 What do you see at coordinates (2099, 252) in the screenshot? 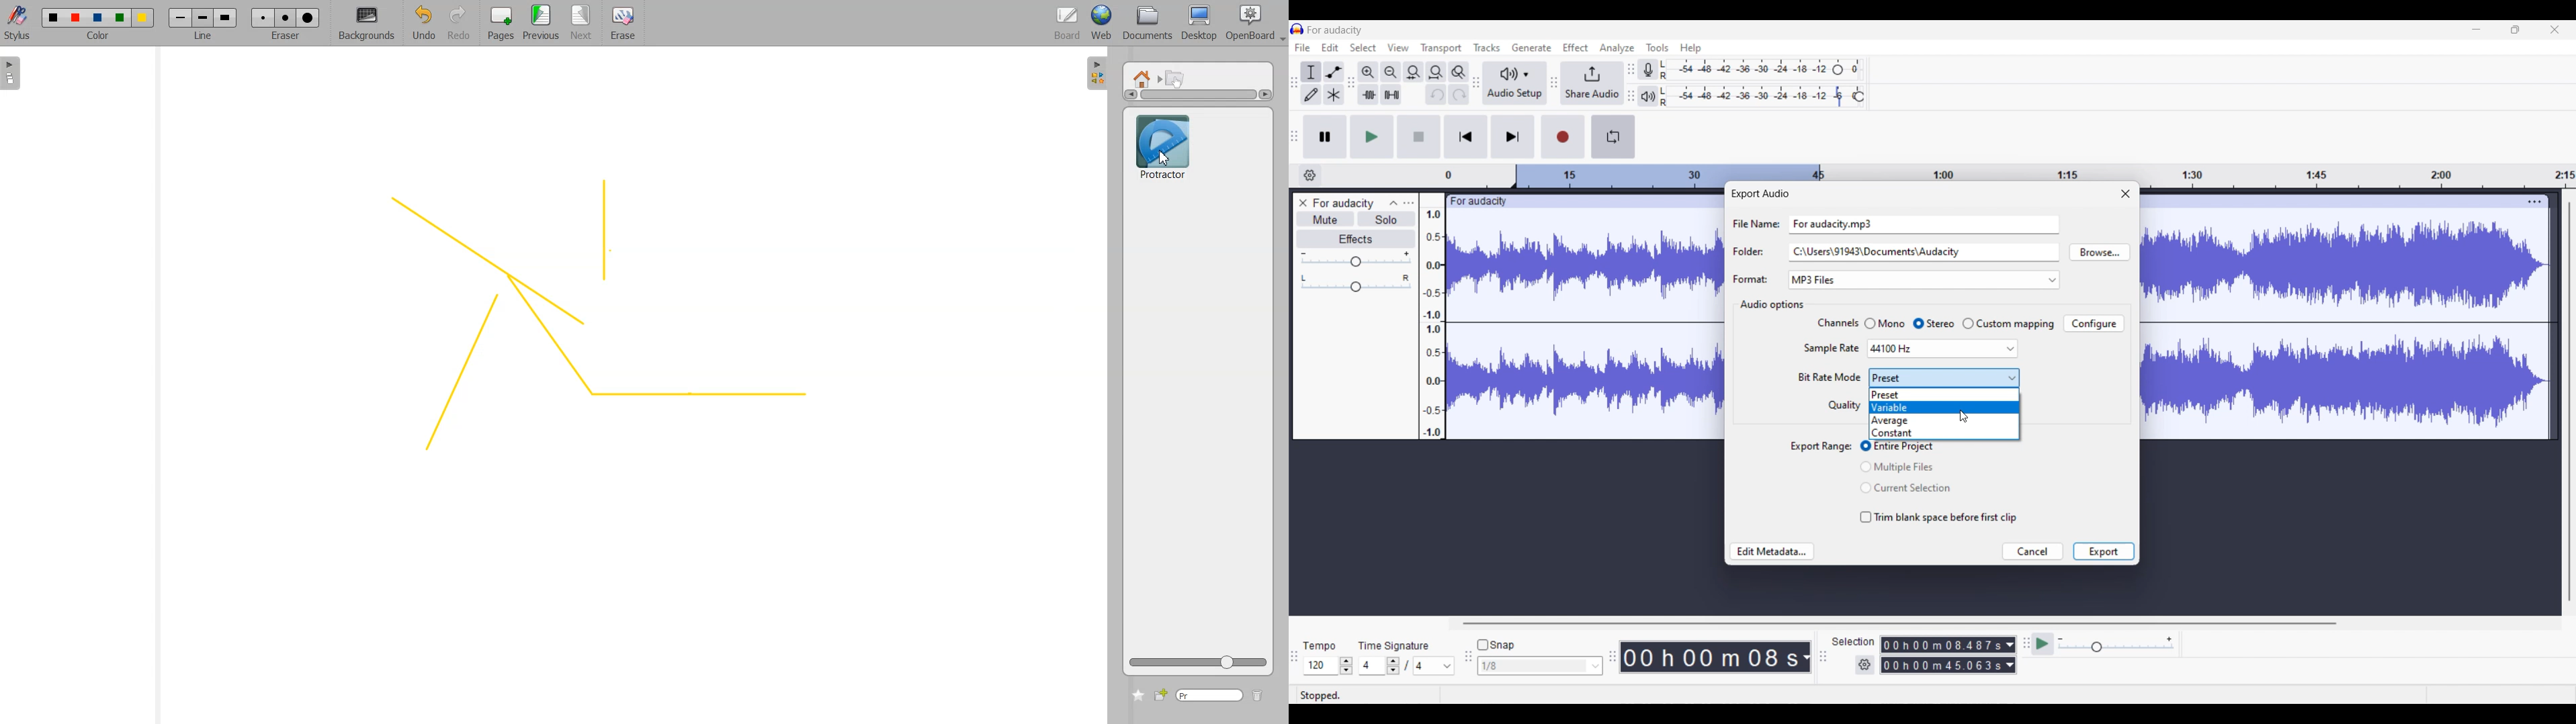
I see `Browse folders` at bounding box center [2099, 252].